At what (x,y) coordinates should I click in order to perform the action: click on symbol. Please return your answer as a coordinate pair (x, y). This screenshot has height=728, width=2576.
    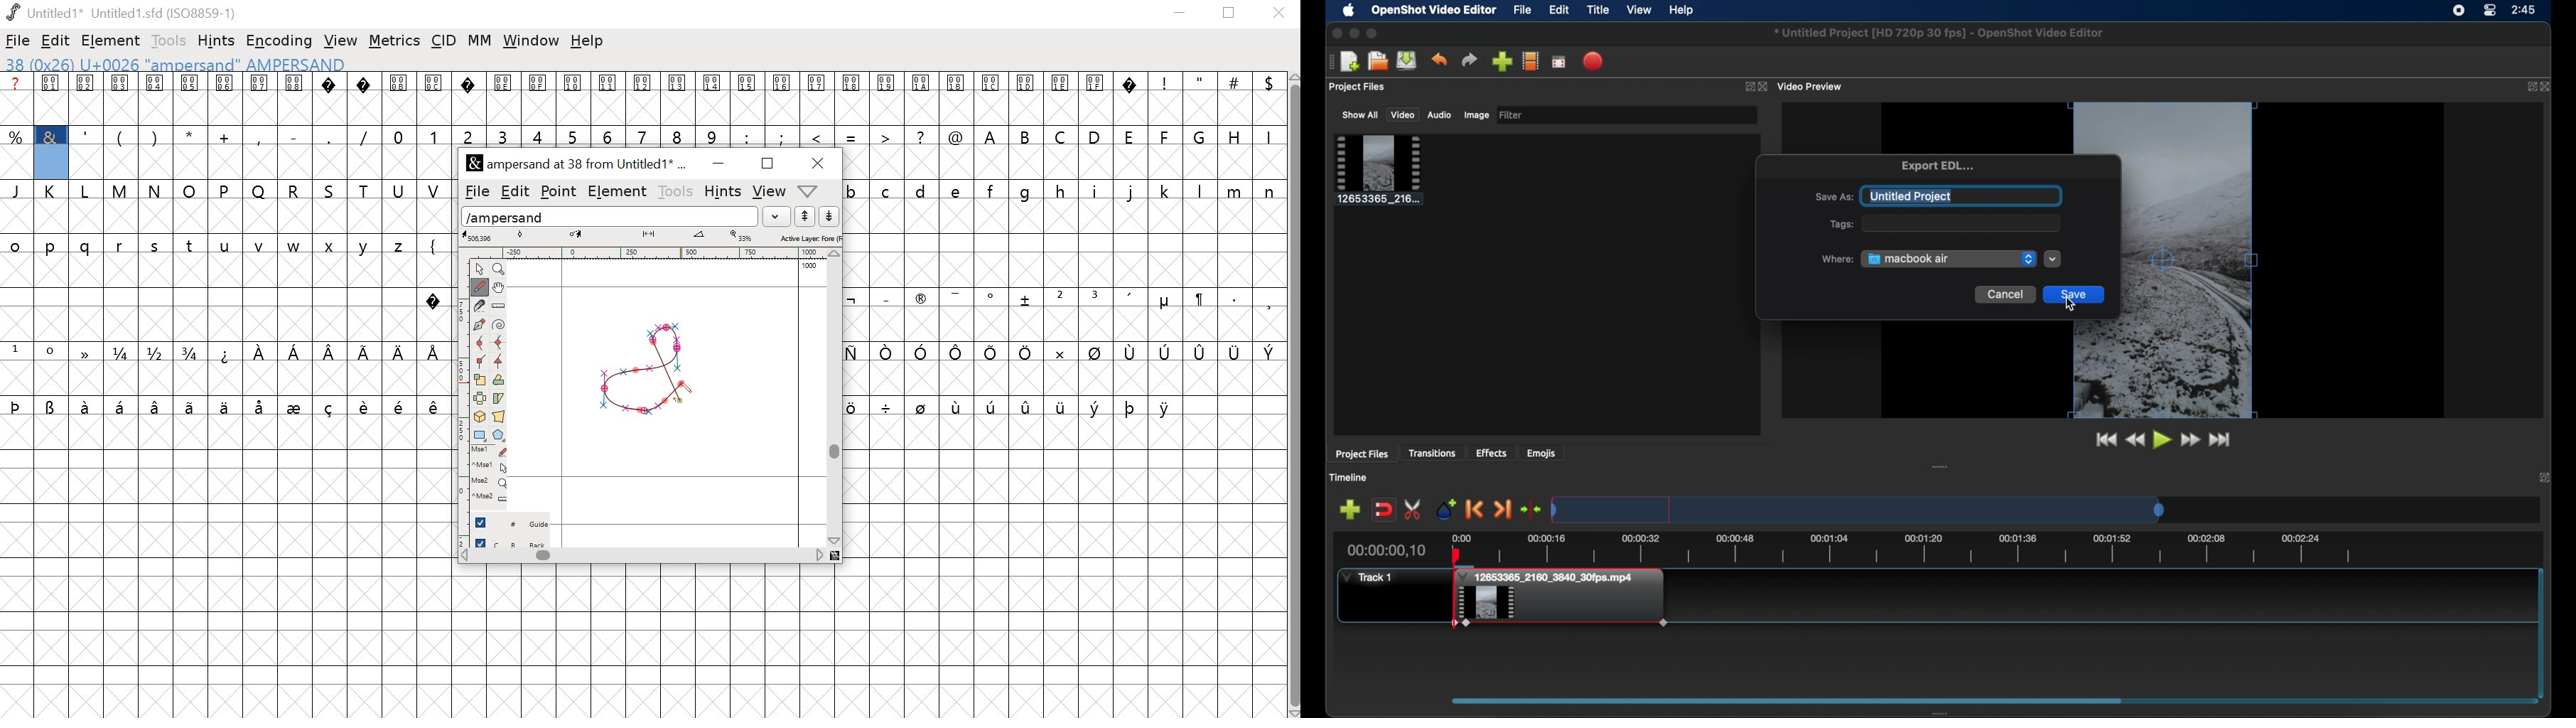
    Looking at the image, I should click on (332, 353).